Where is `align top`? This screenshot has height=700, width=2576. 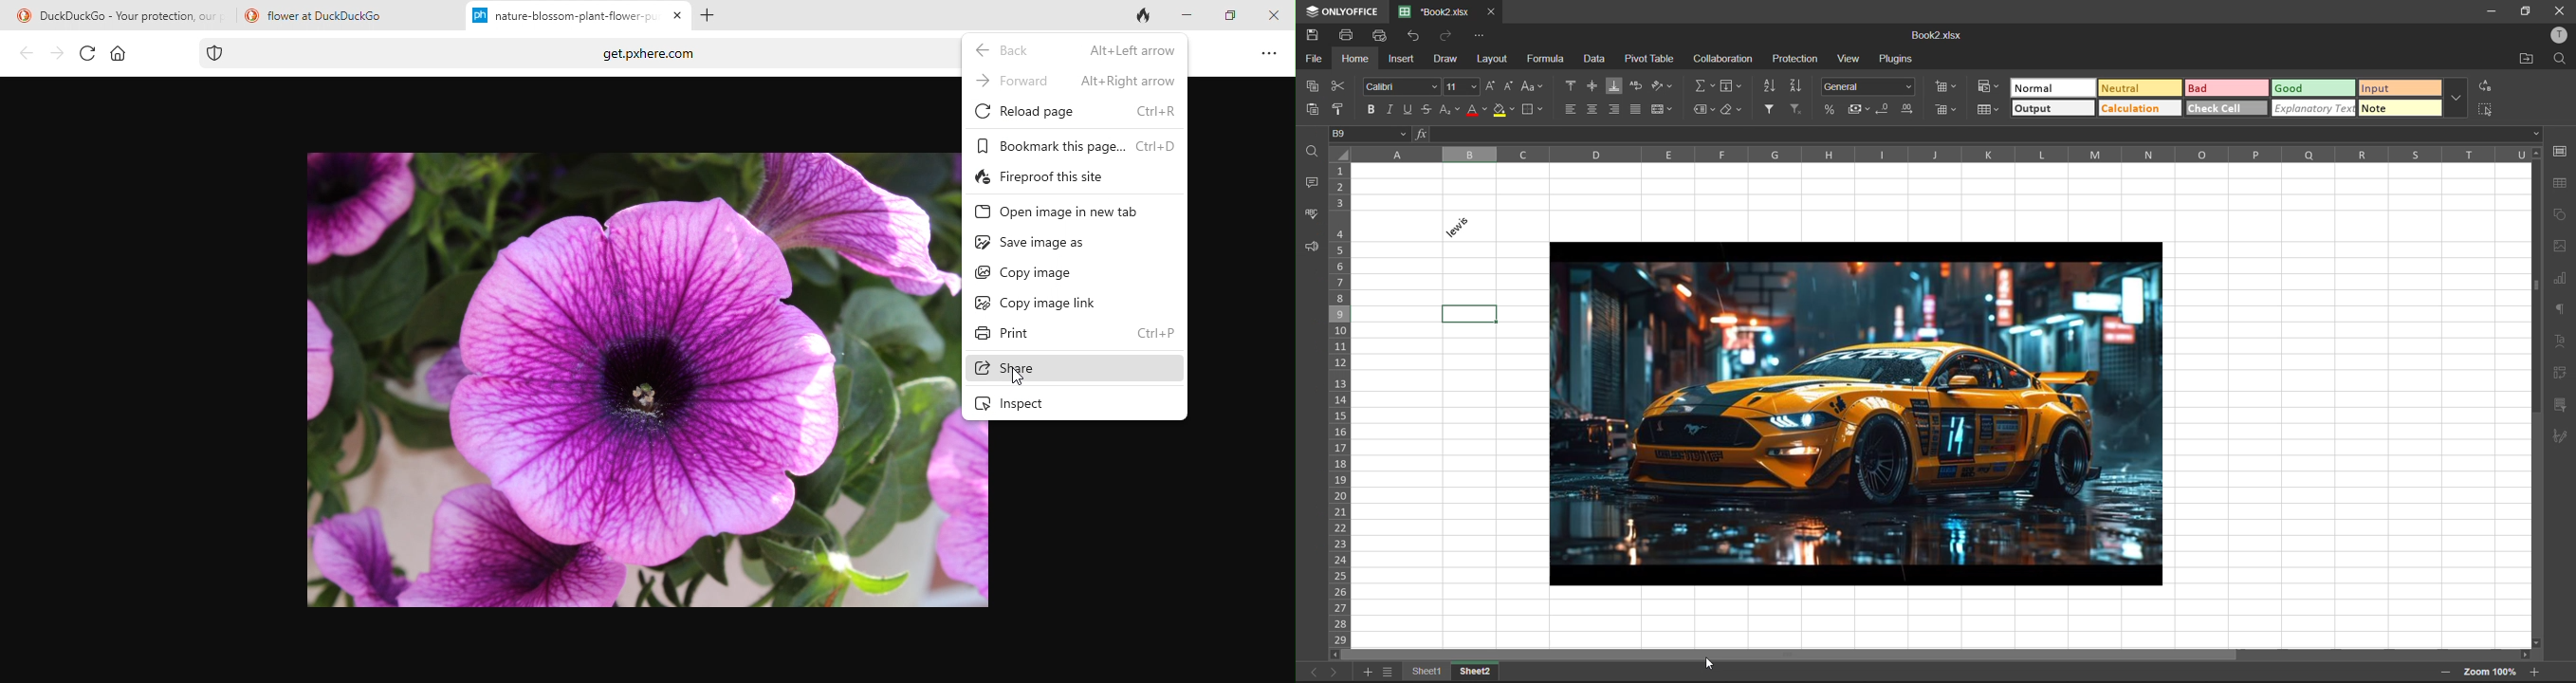
align top is located at coordinates (1570, 85).